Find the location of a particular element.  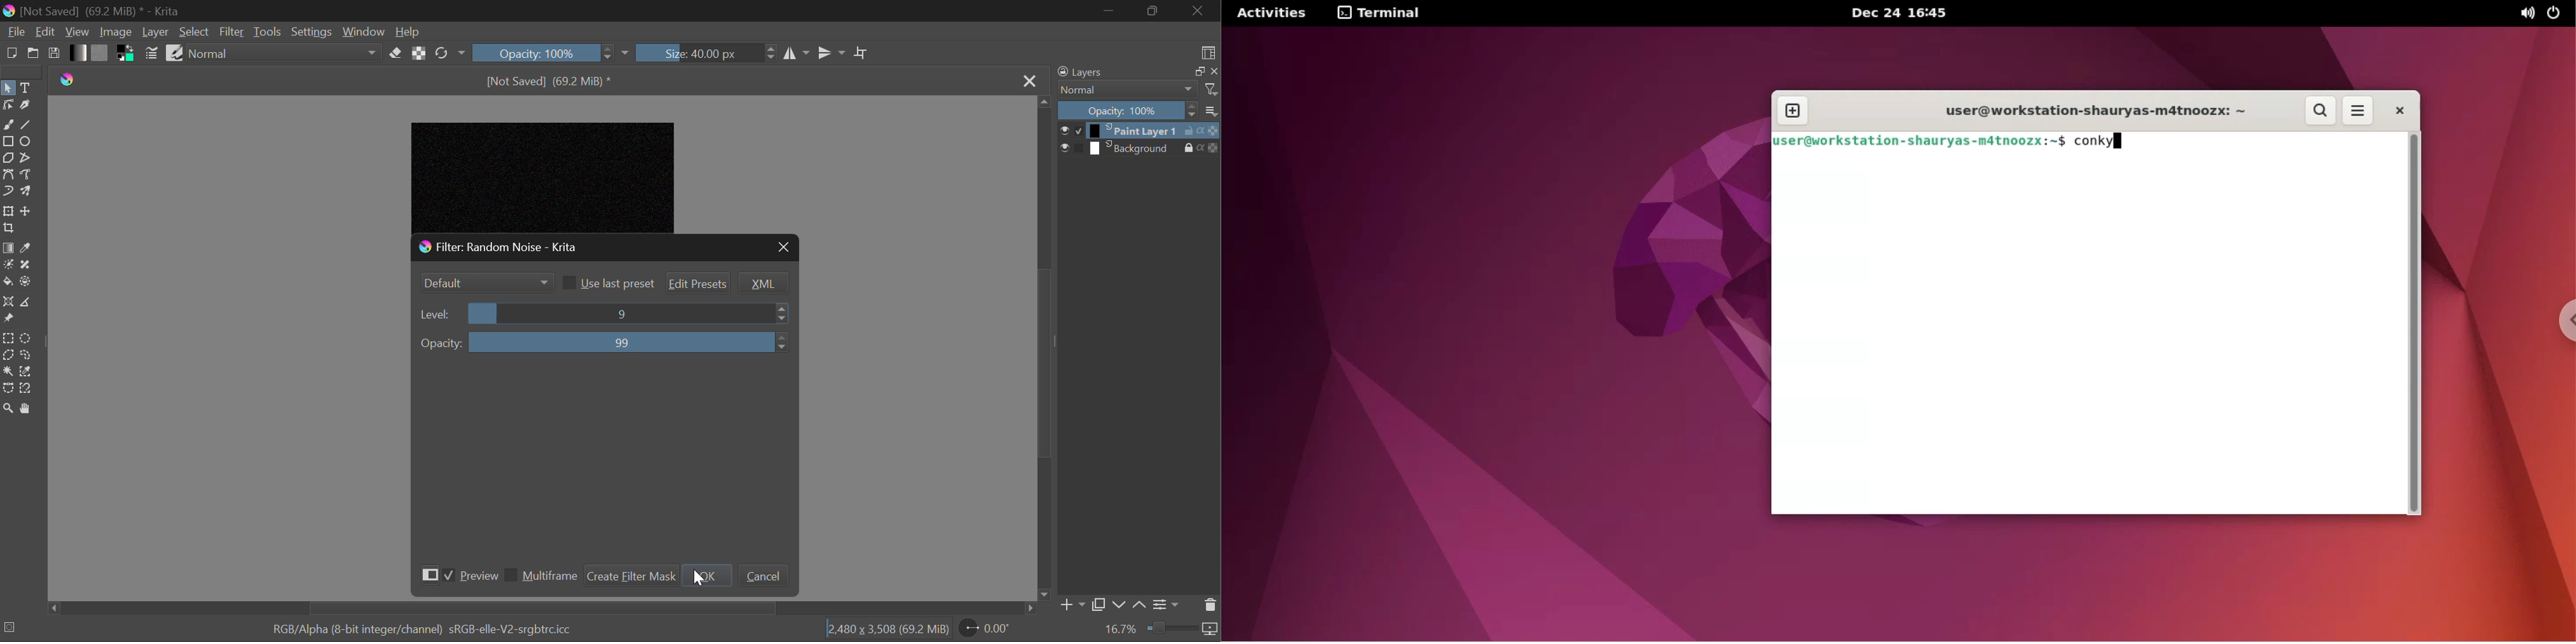

move down is located at coordinates (1044, 594).